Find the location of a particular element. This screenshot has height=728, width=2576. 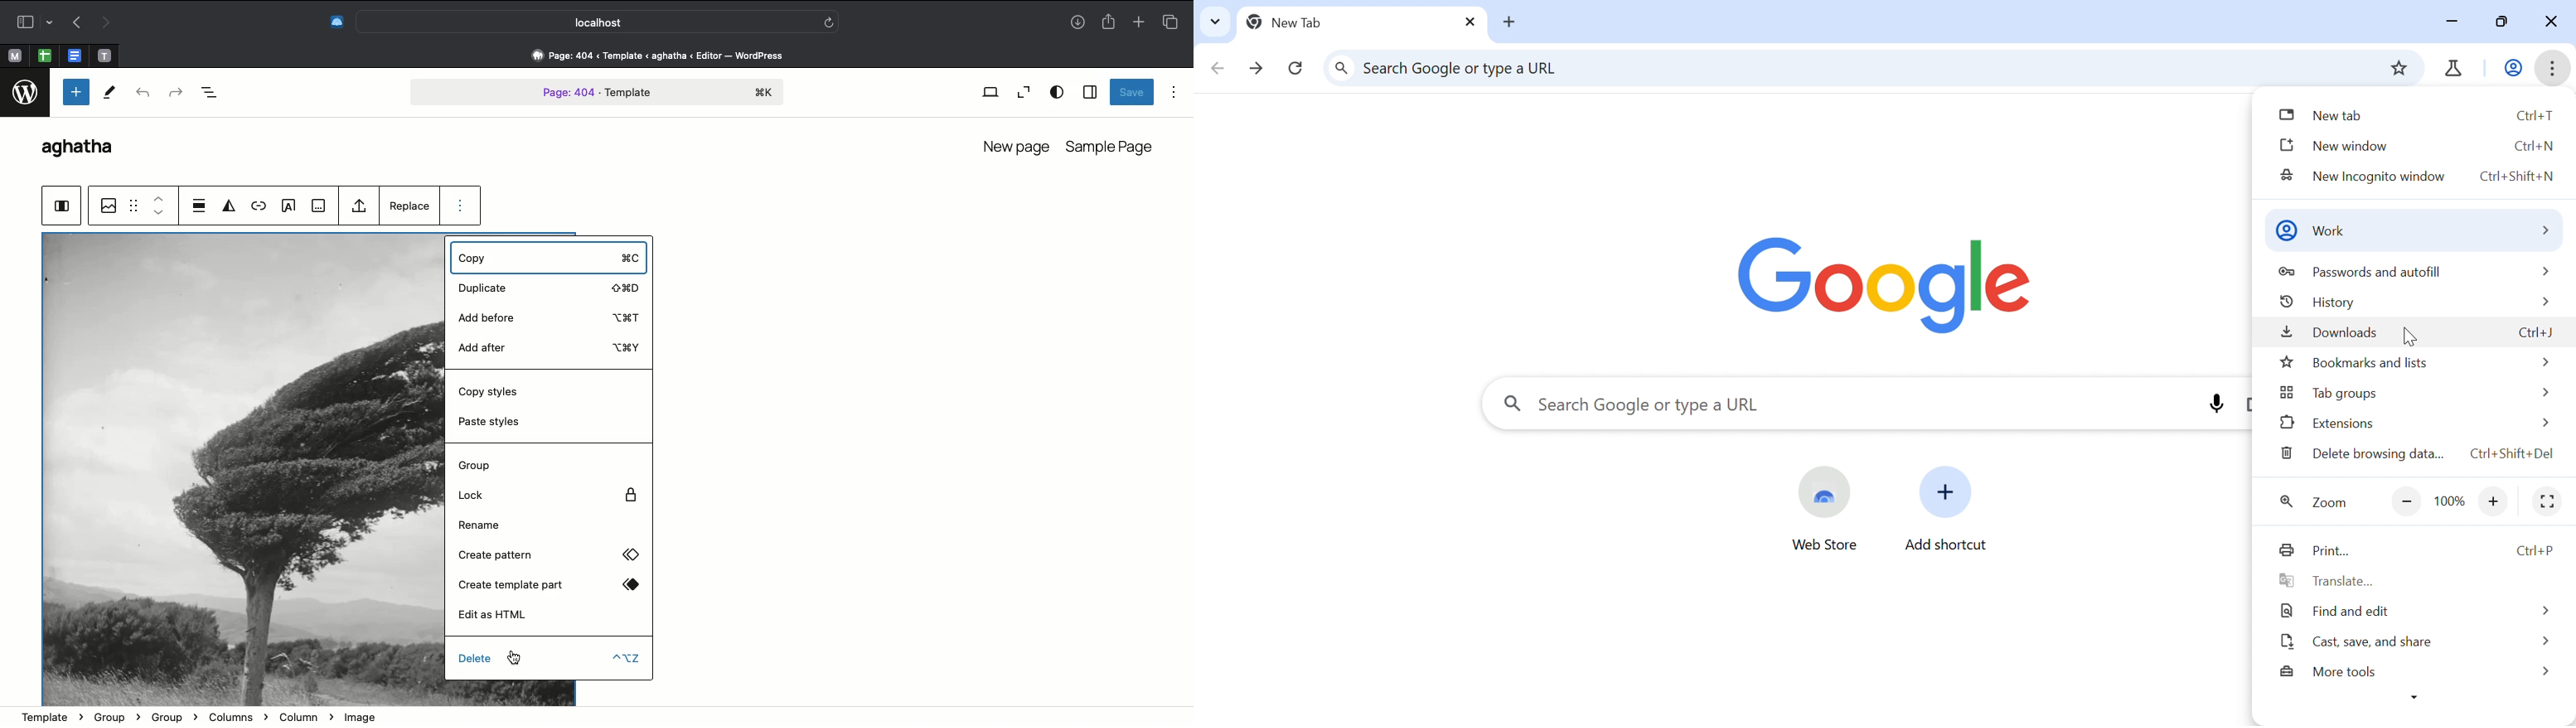

Add new tab is located at coordinates (1138, 19).